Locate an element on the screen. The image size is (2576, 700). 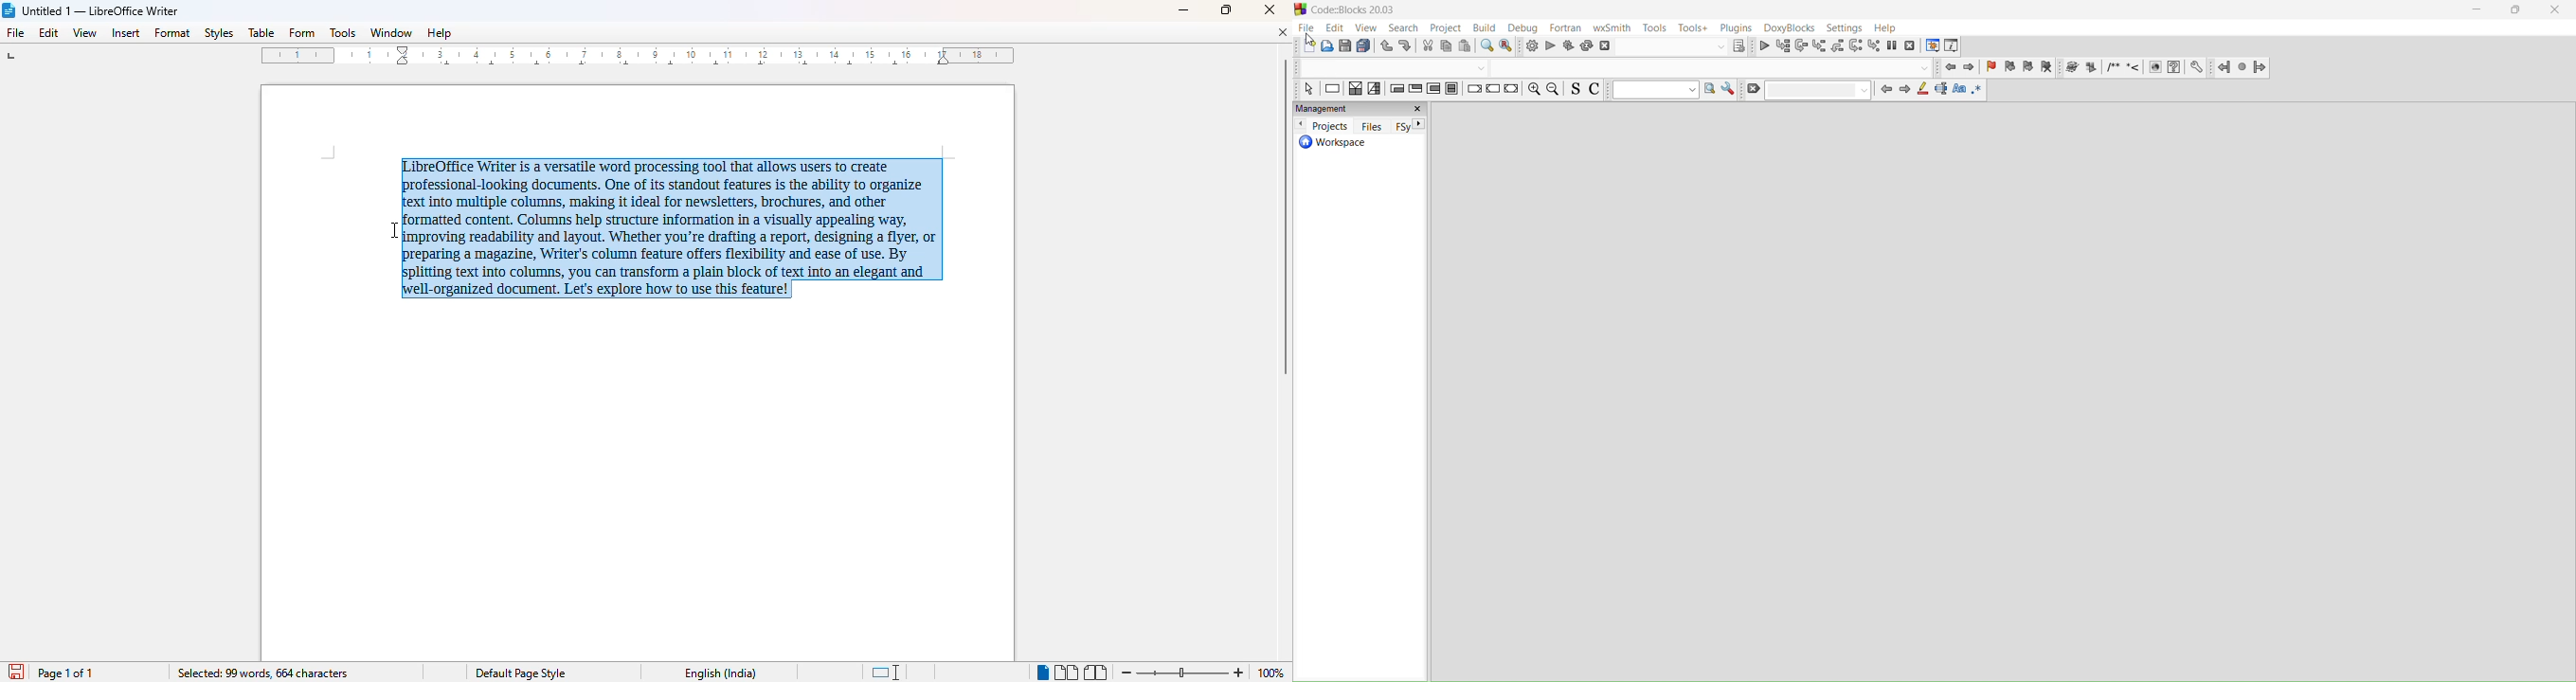
break debugger is located at coordinates (1891, 45).